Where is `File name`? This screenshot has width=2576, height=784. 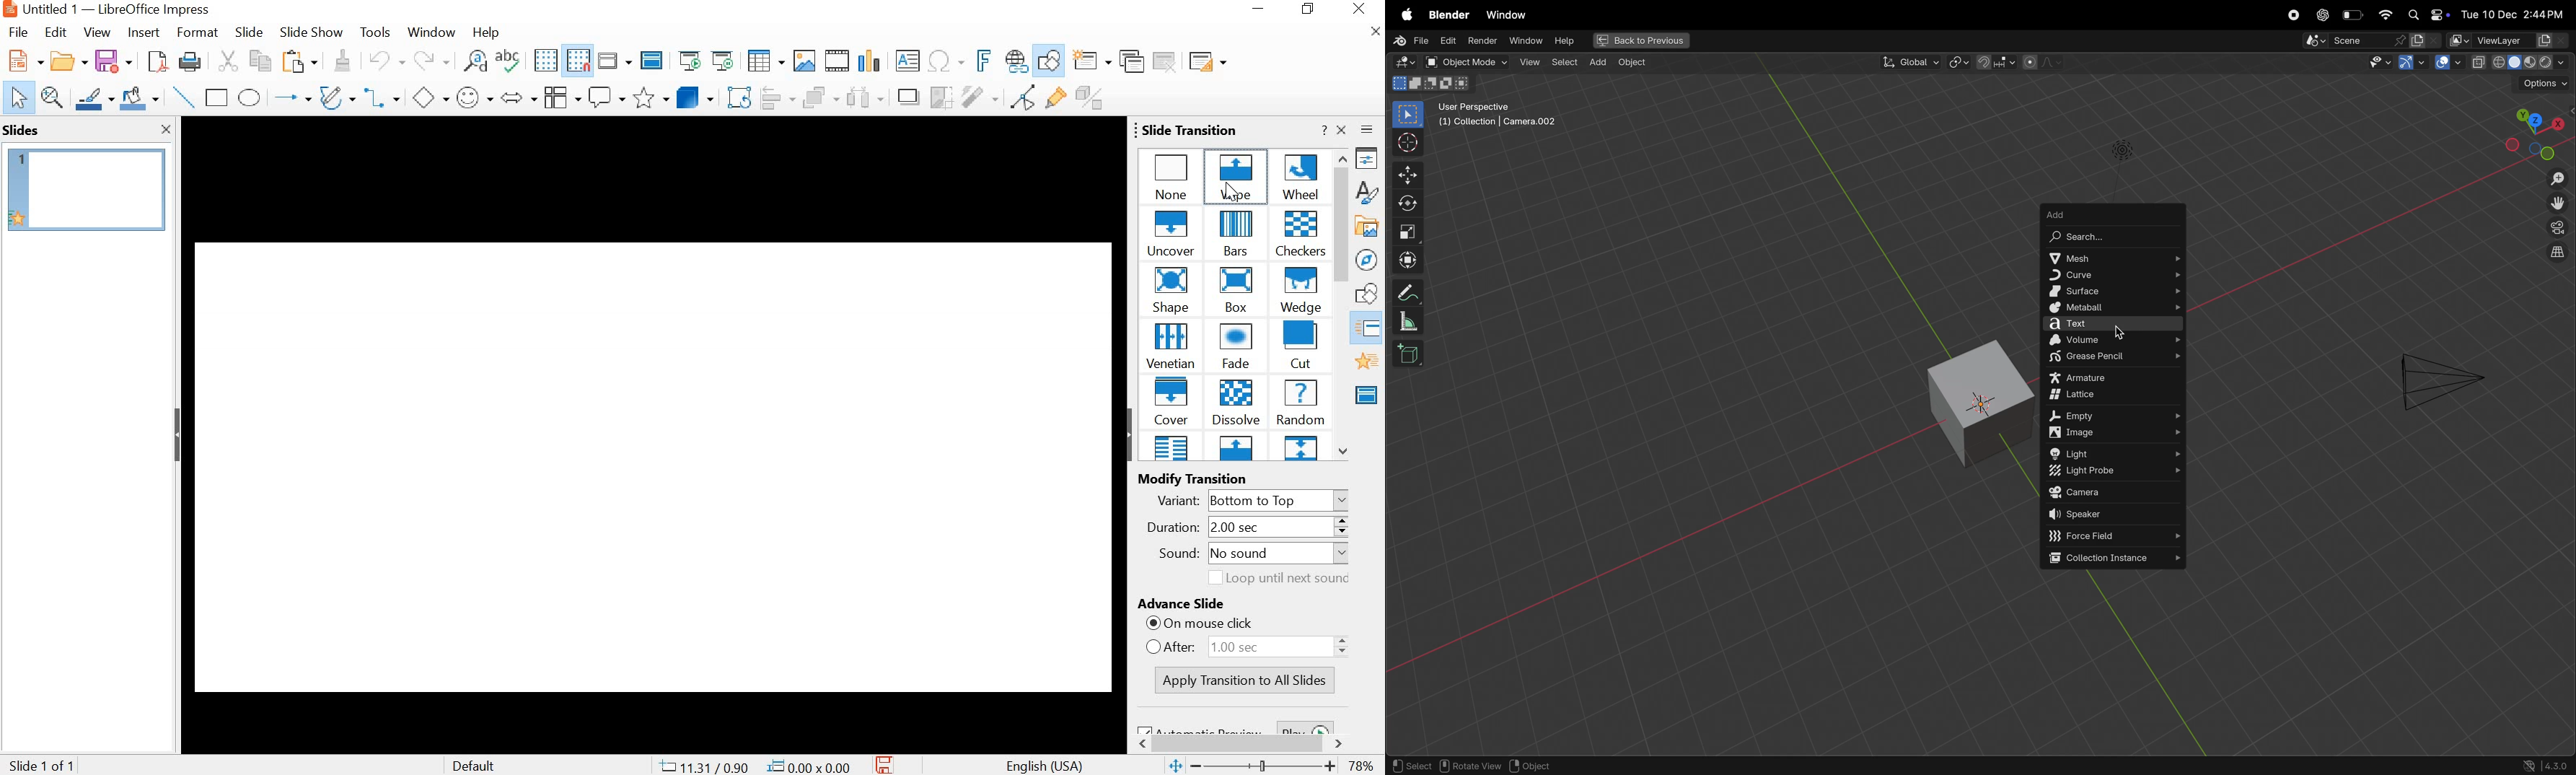
File name is located at coordinates (105, 9).